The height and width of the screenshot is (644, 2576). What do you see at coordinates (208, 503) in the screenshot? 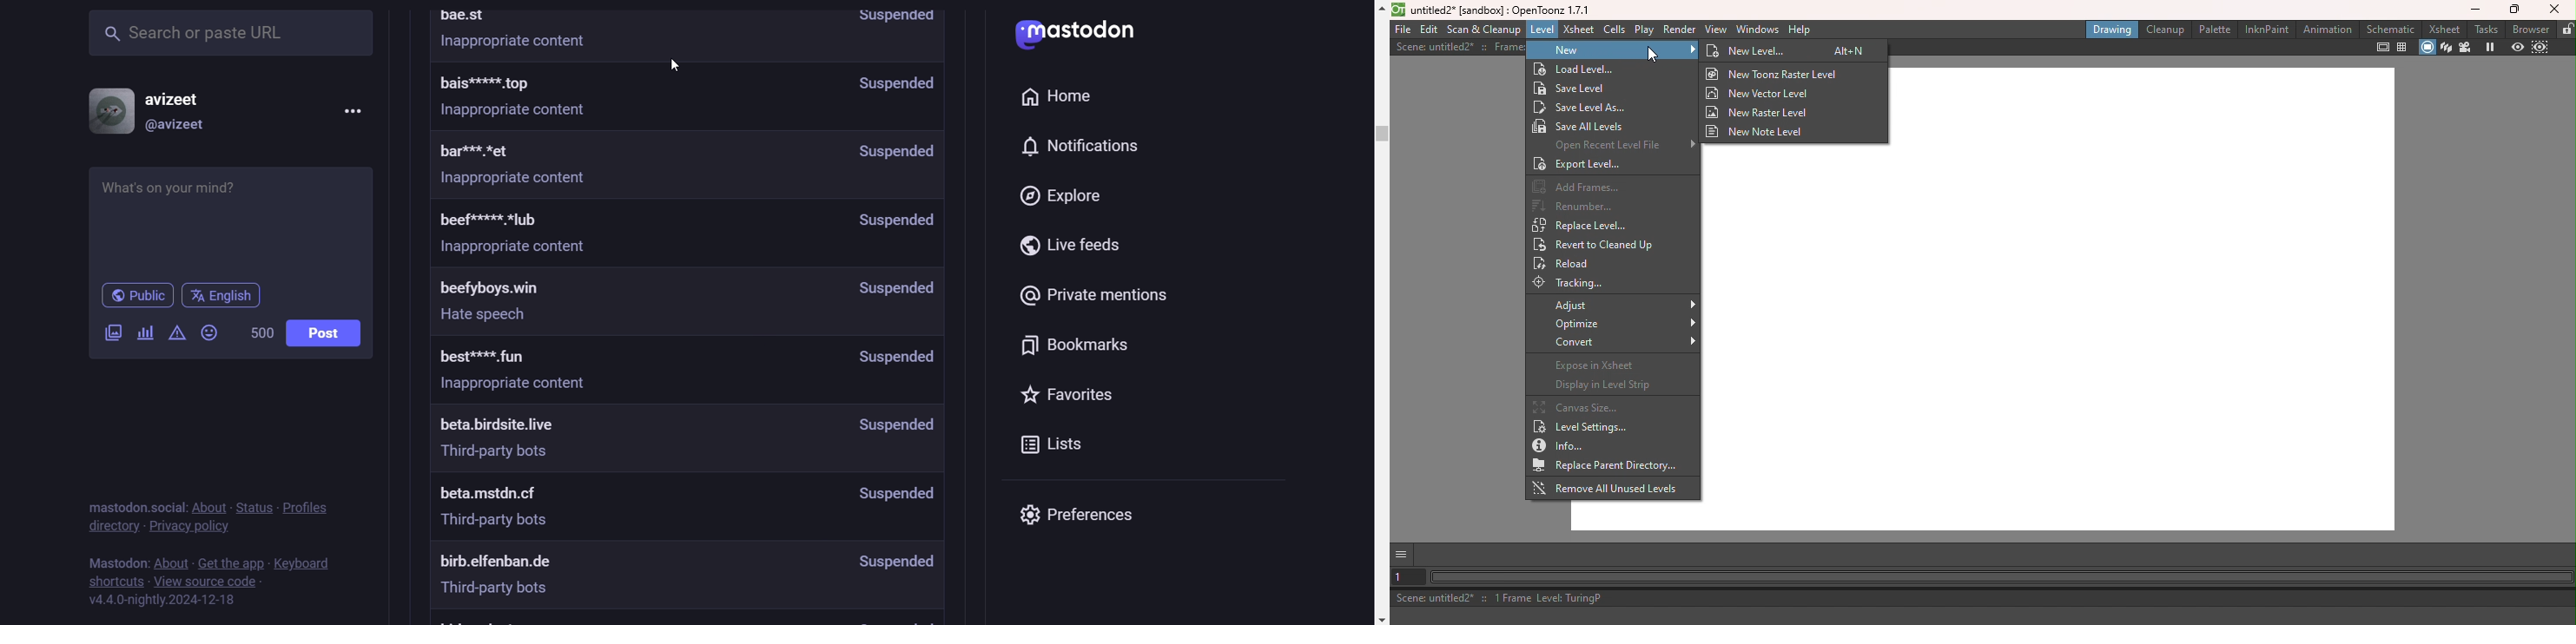
I see `about` at bounding box center [208, 503].